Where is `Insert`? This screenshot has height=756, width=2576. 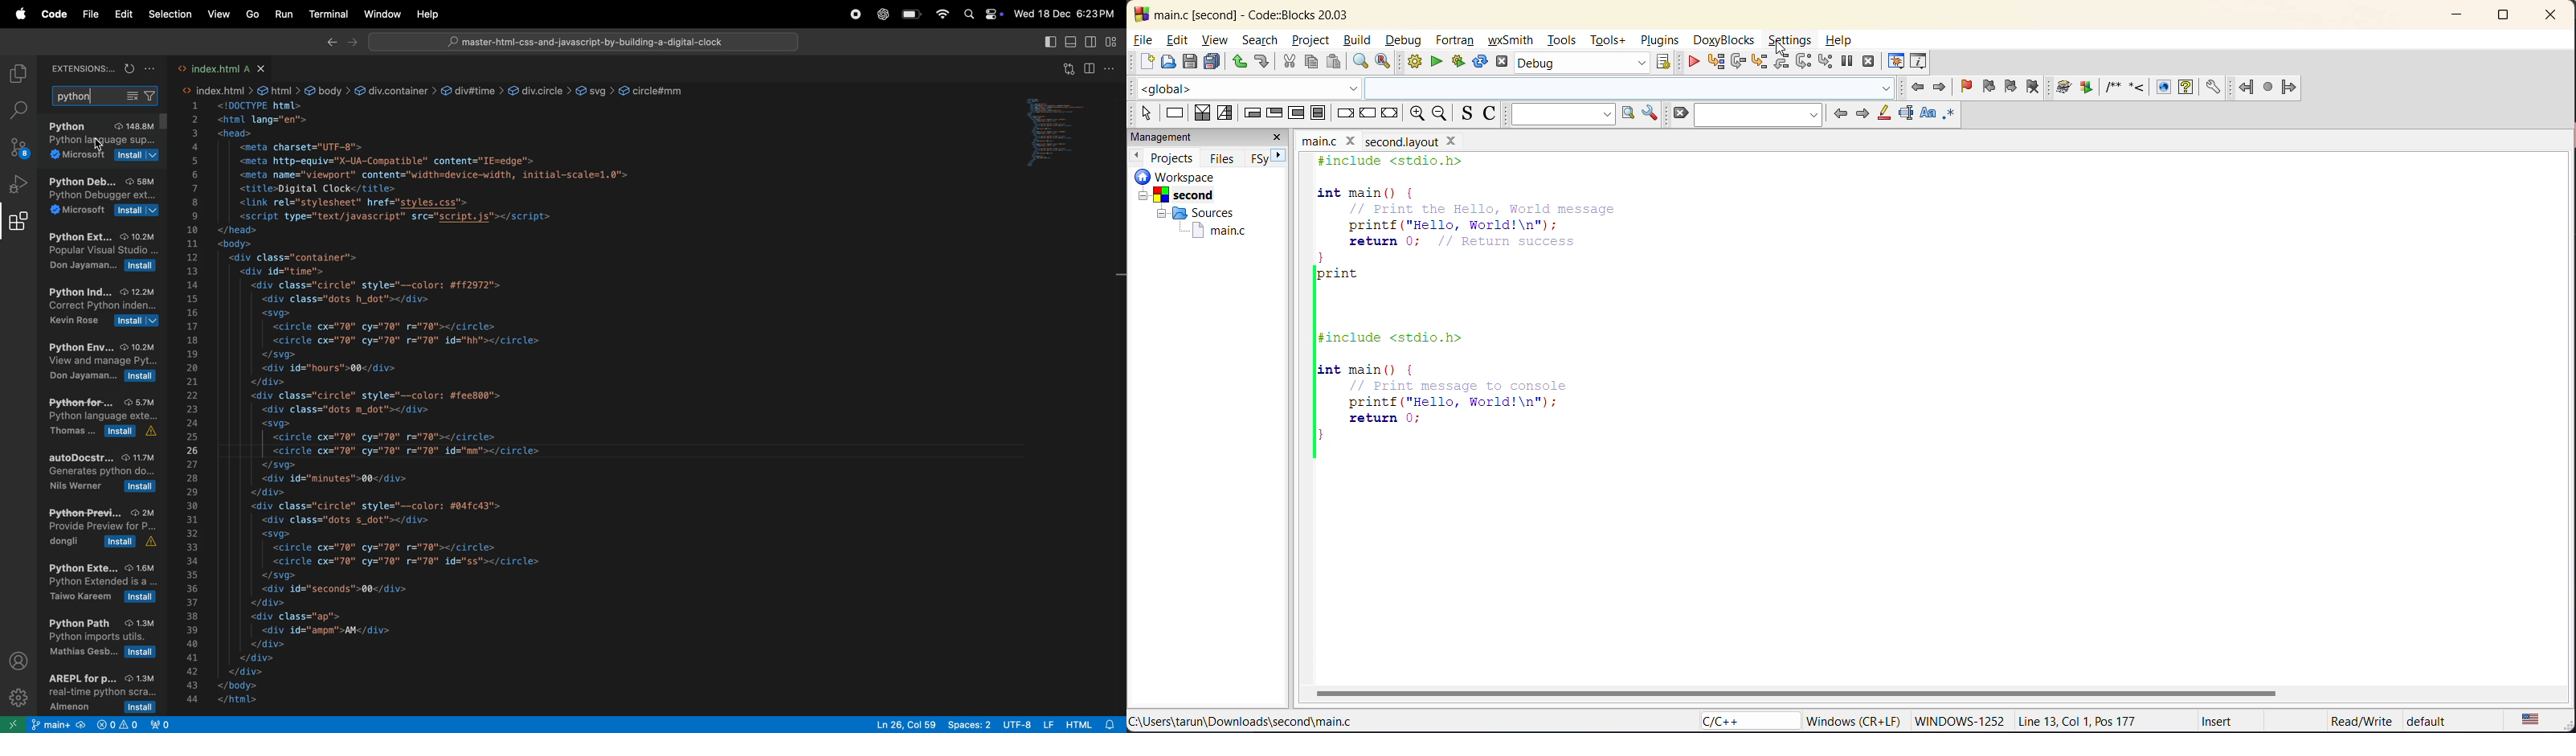
Insert is located at coordinates (2211, 723).